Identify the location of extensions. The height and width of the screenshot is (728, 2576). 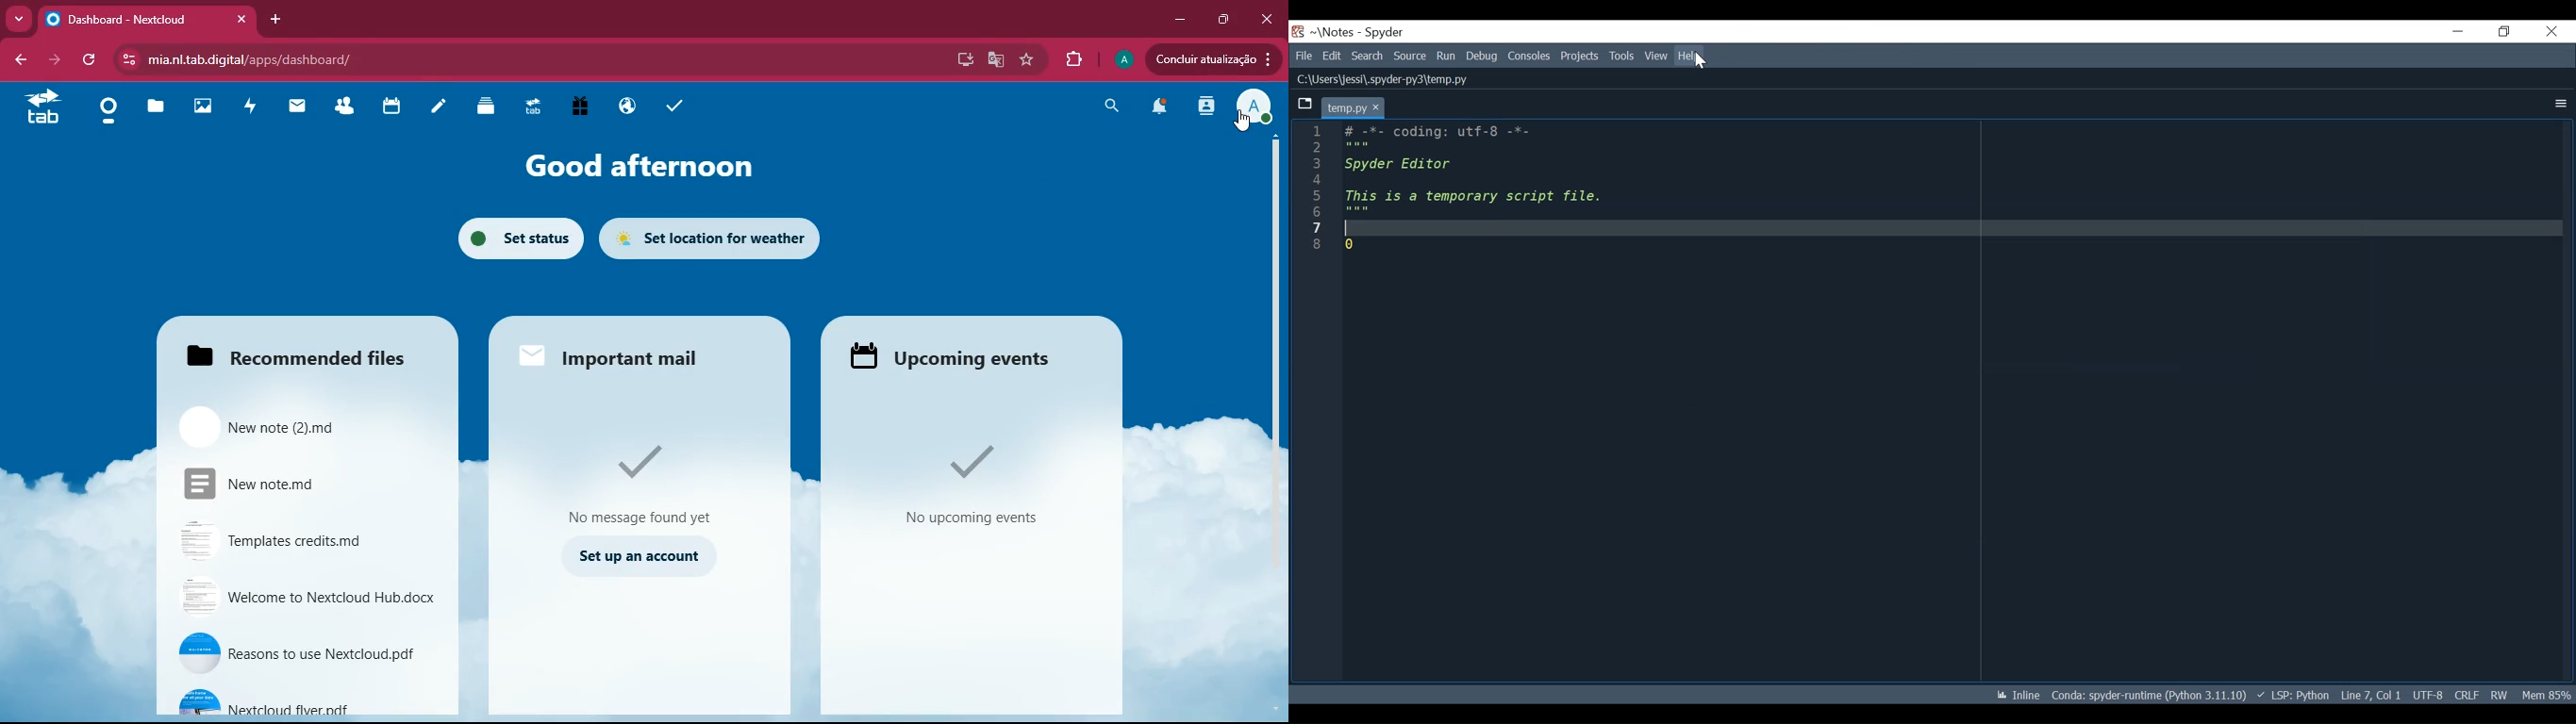
(1076, 60).